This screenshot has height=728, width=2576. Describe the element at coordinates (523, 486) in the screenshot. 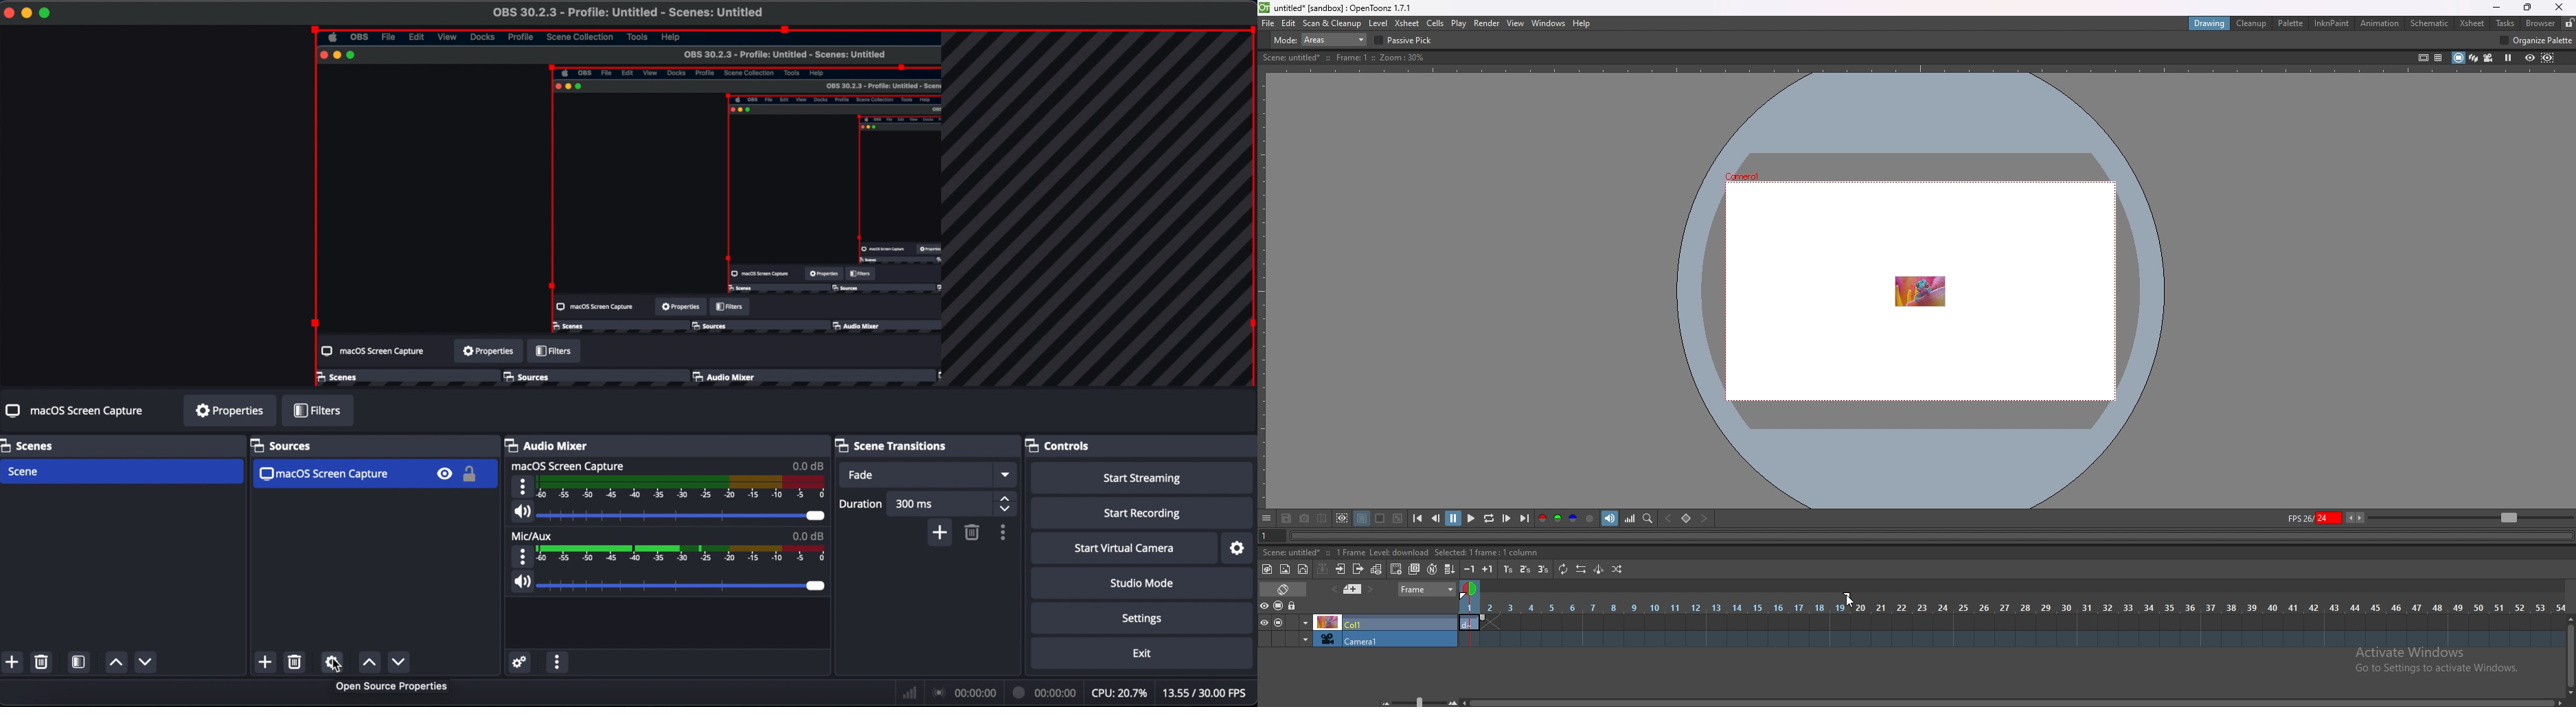

I see `volume properties` at that location.